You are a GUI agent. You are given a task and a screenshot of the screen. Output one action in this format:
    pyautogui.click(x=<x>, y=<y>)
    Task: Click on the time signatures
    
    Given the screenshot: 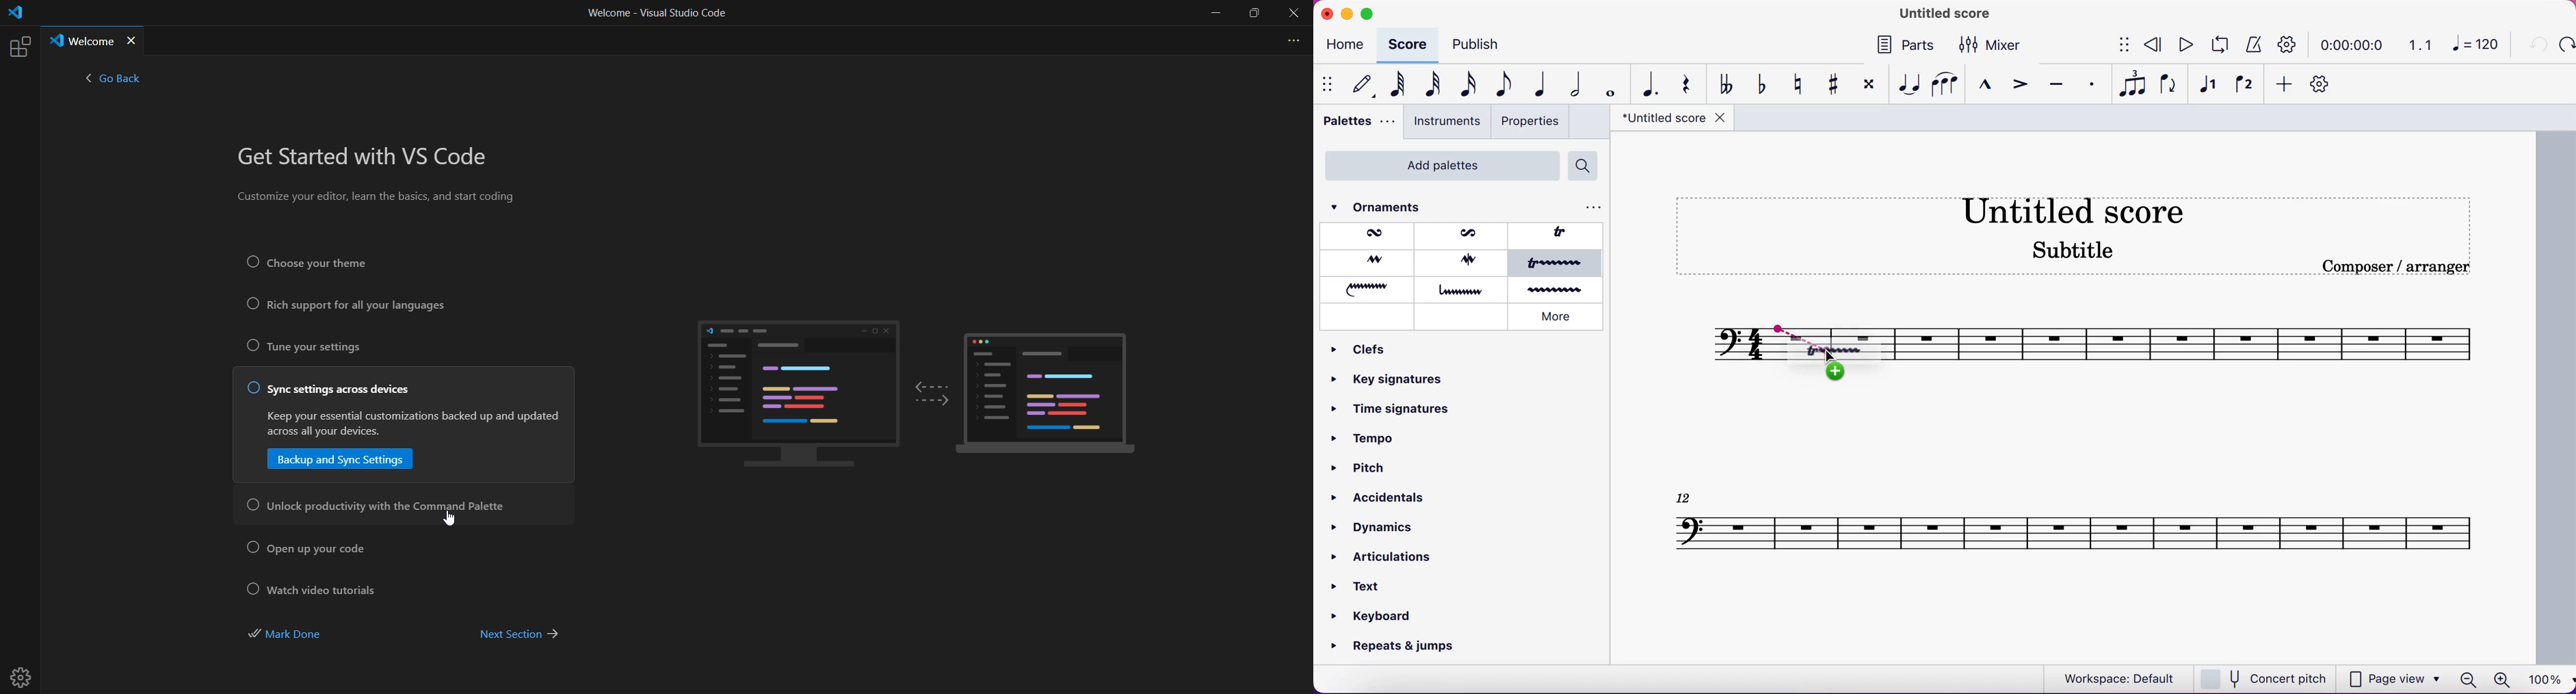 What is the action you would take?
    pyautogui.click(x=1392, y=416)
    